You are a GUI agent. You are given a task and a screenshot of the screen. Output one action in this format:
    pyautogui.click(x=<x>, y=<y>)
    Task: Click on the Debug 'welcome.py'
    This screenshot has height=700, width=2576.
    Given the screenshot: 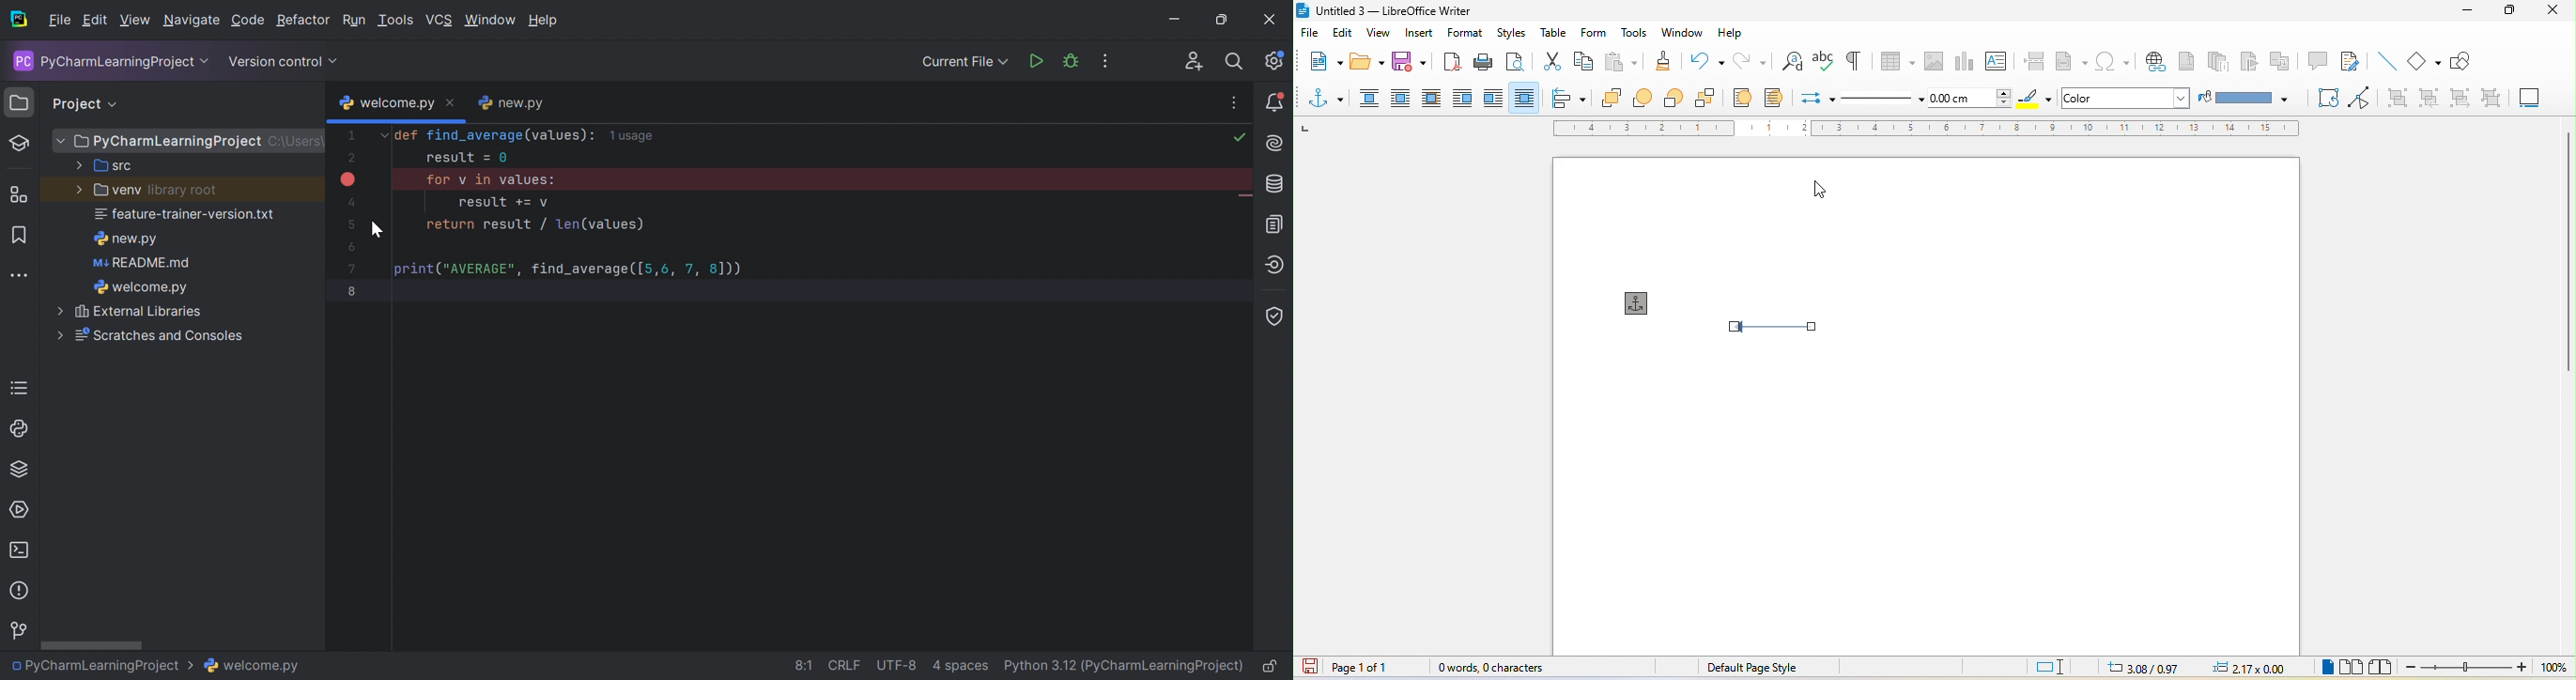 What is the action you would take?
    pyautogui.click(x=1070, y=61)
    